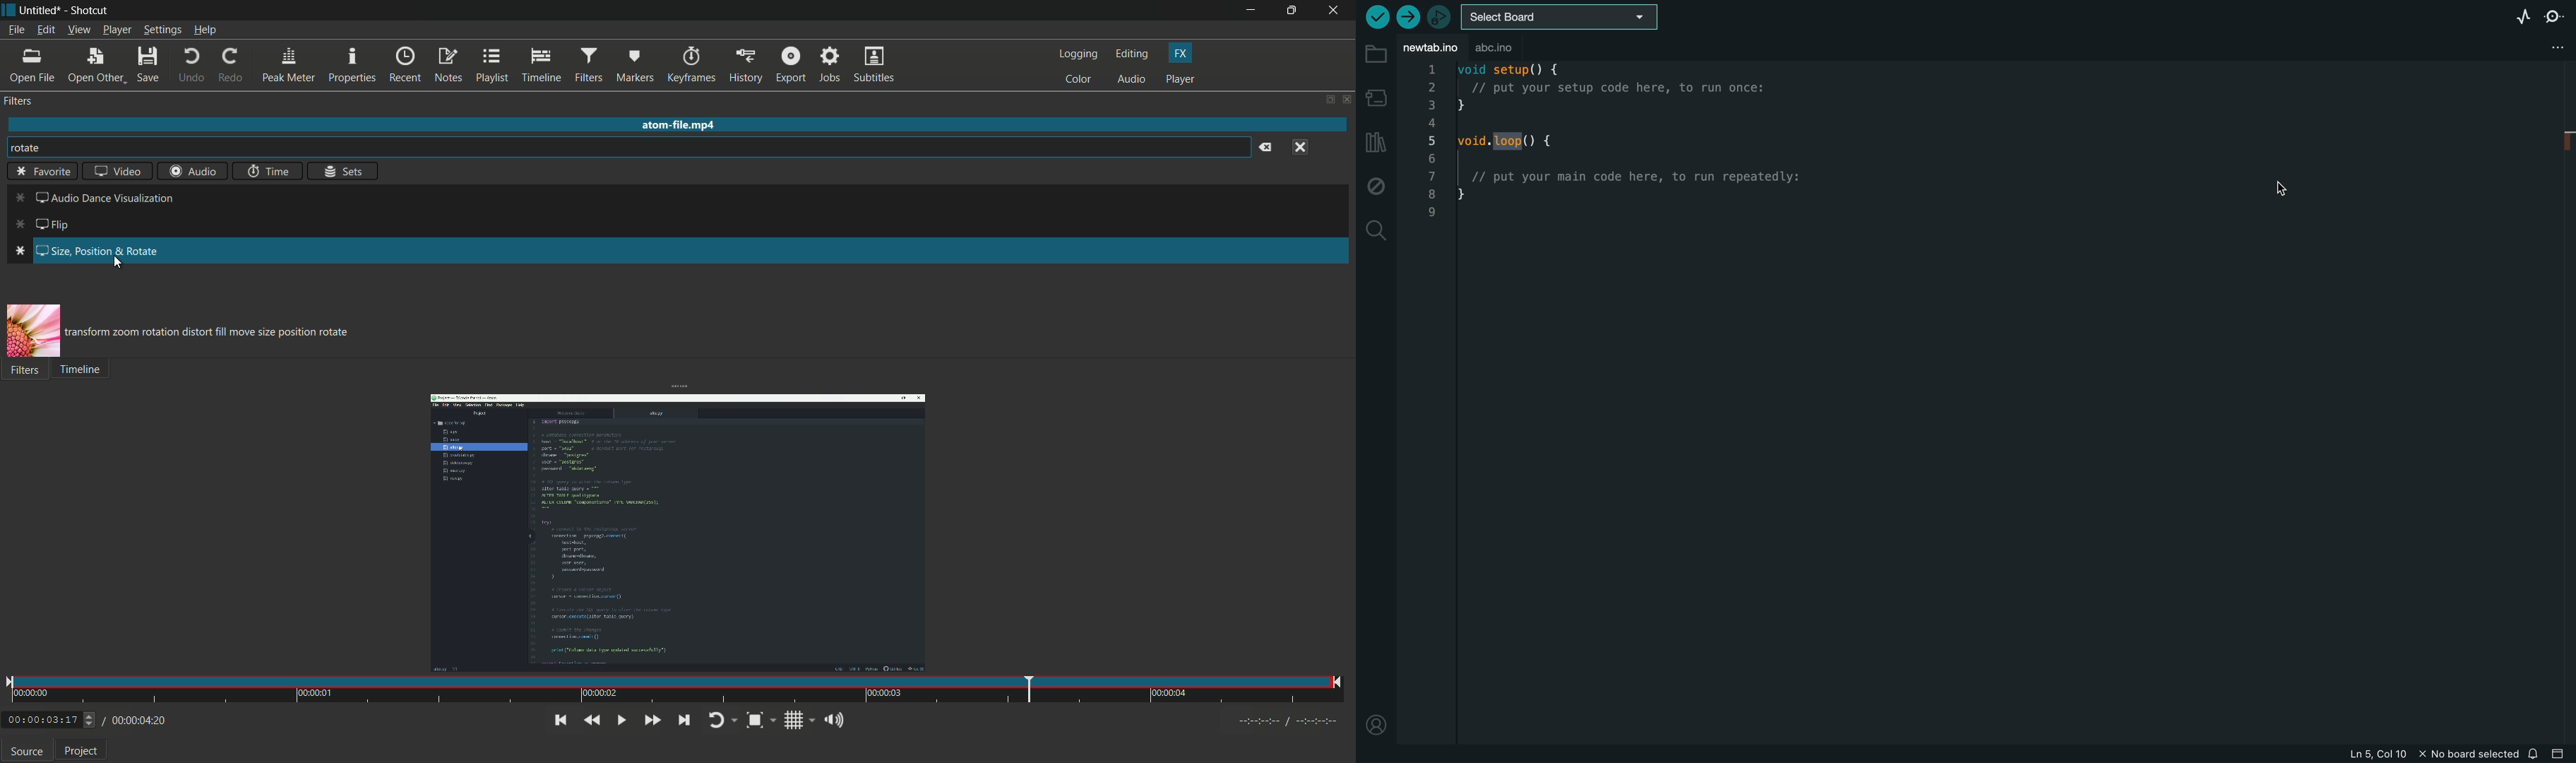 Image resolution: width=2576 pixels, height=784 pixels. Describe the element at coordinates (761, 719) in the screenshot. I see `toggle zoom` at that location.